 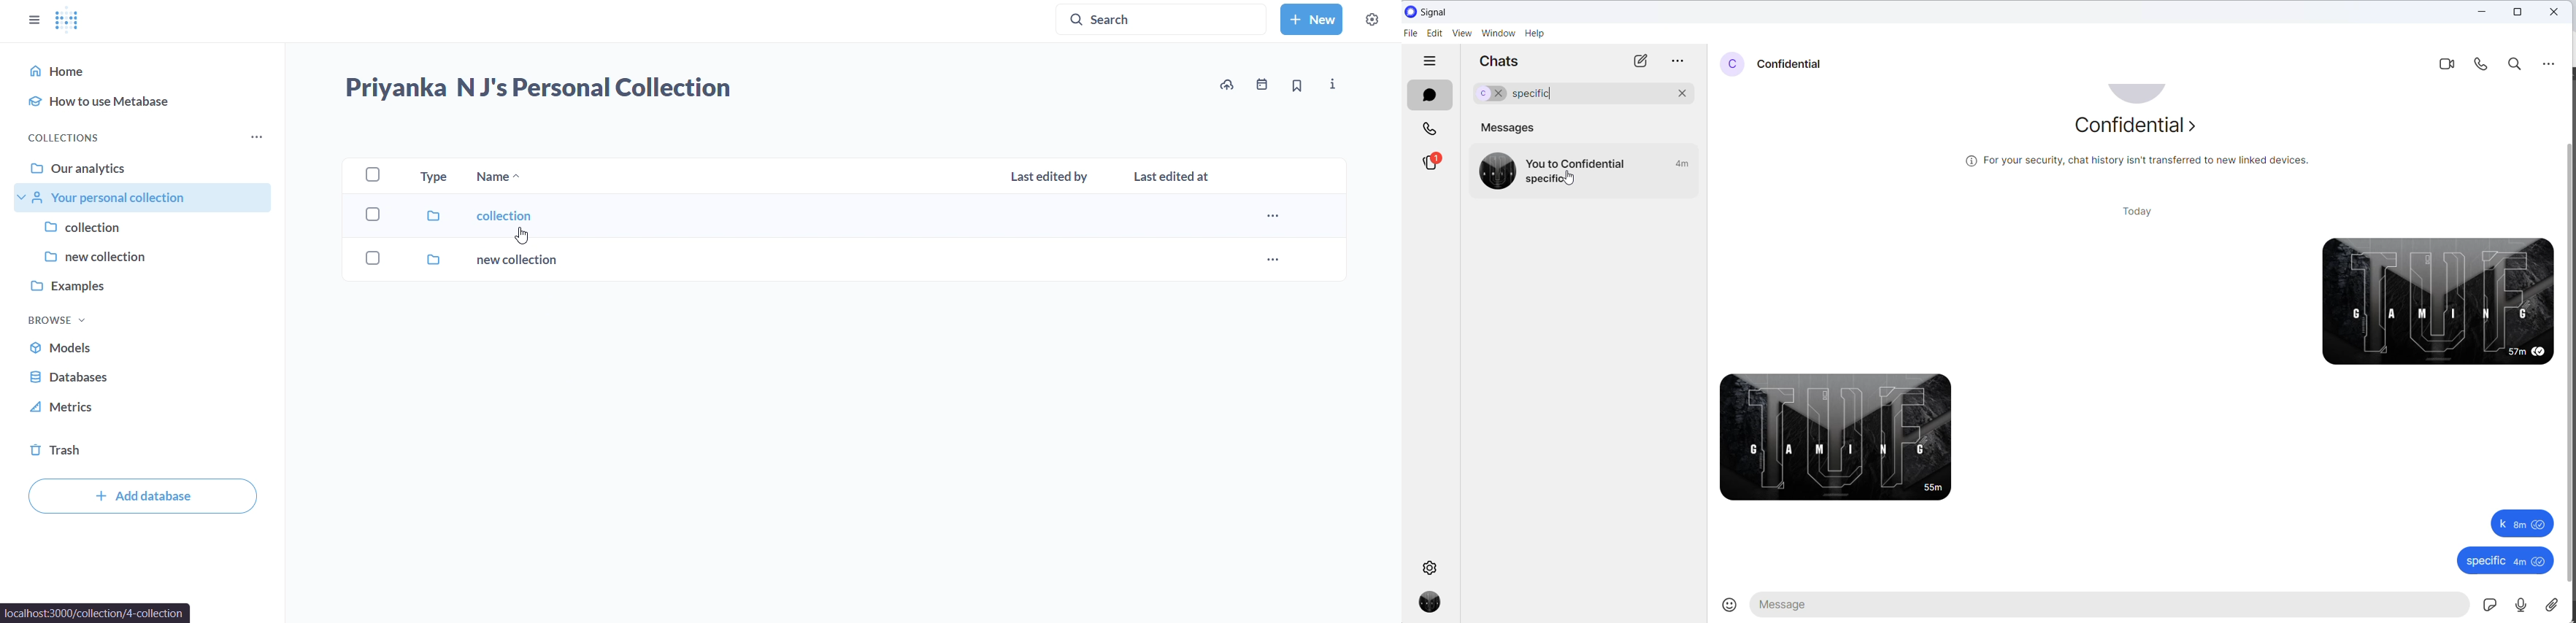 I want to click on Collection, so click(x=834, y=217).